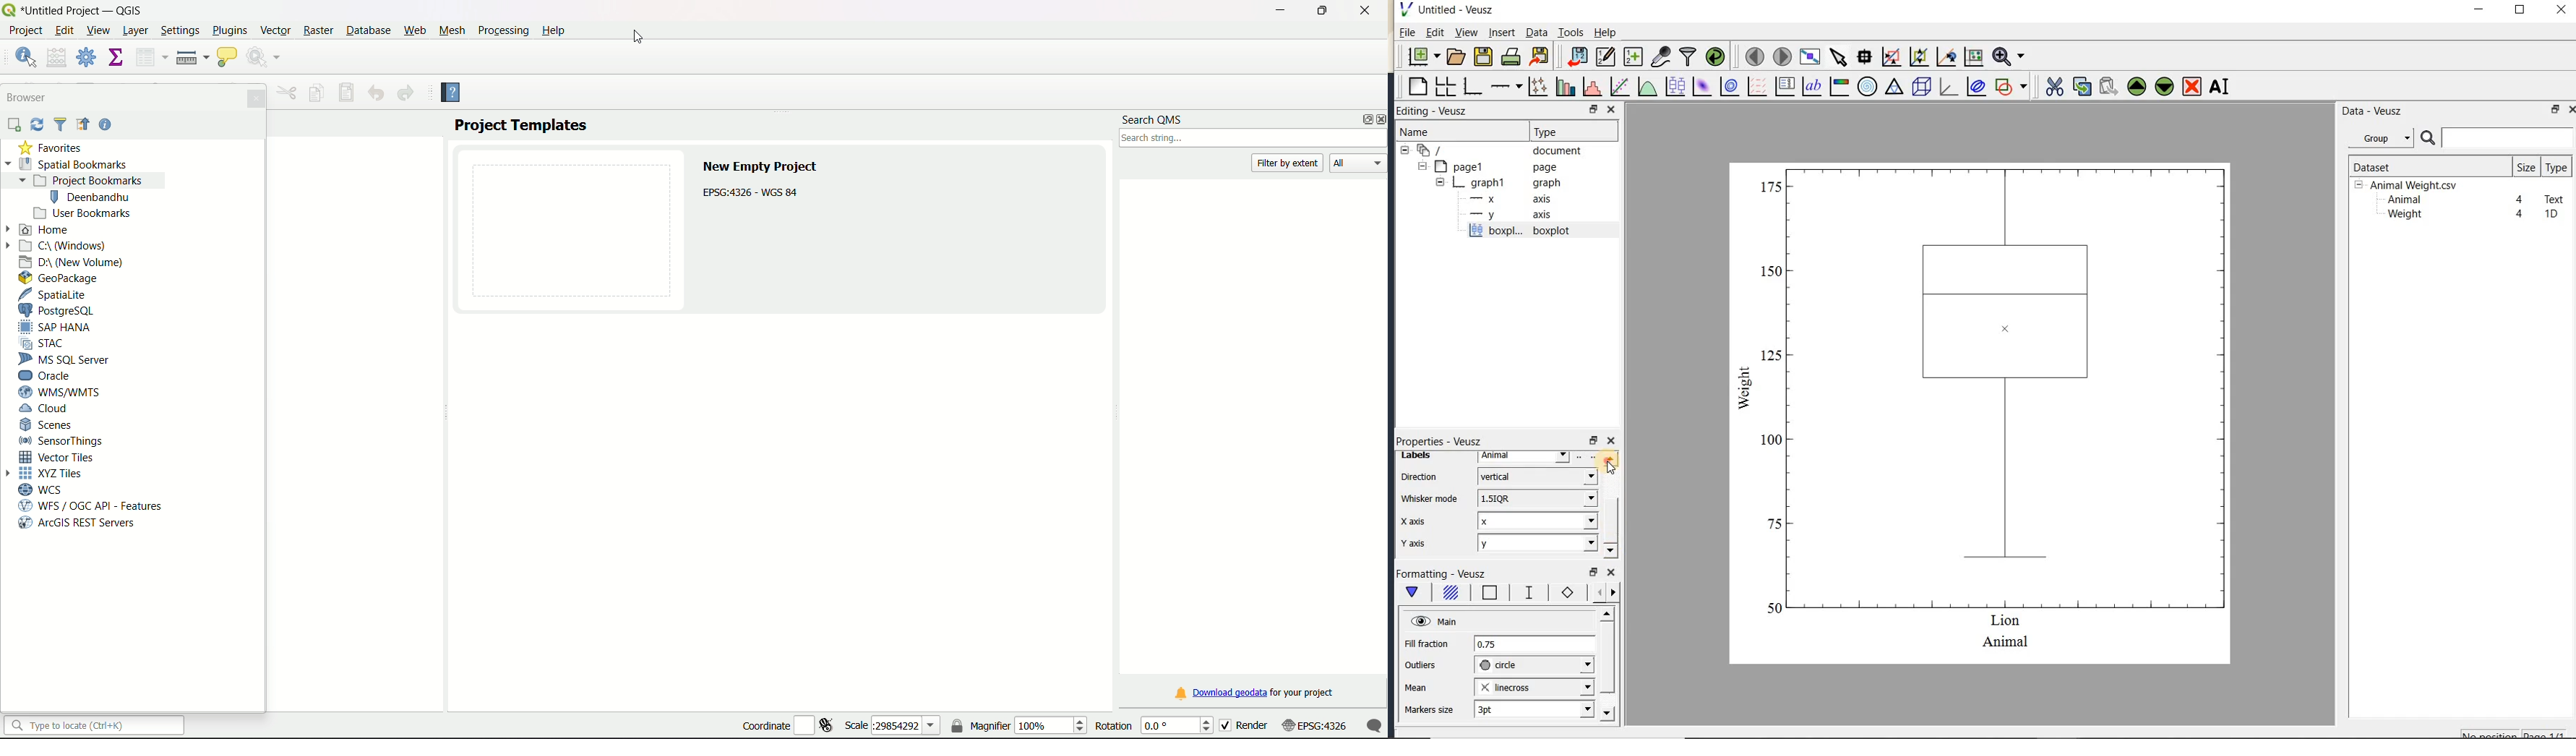  I want to click on move to the next page, so click(1781, 55).